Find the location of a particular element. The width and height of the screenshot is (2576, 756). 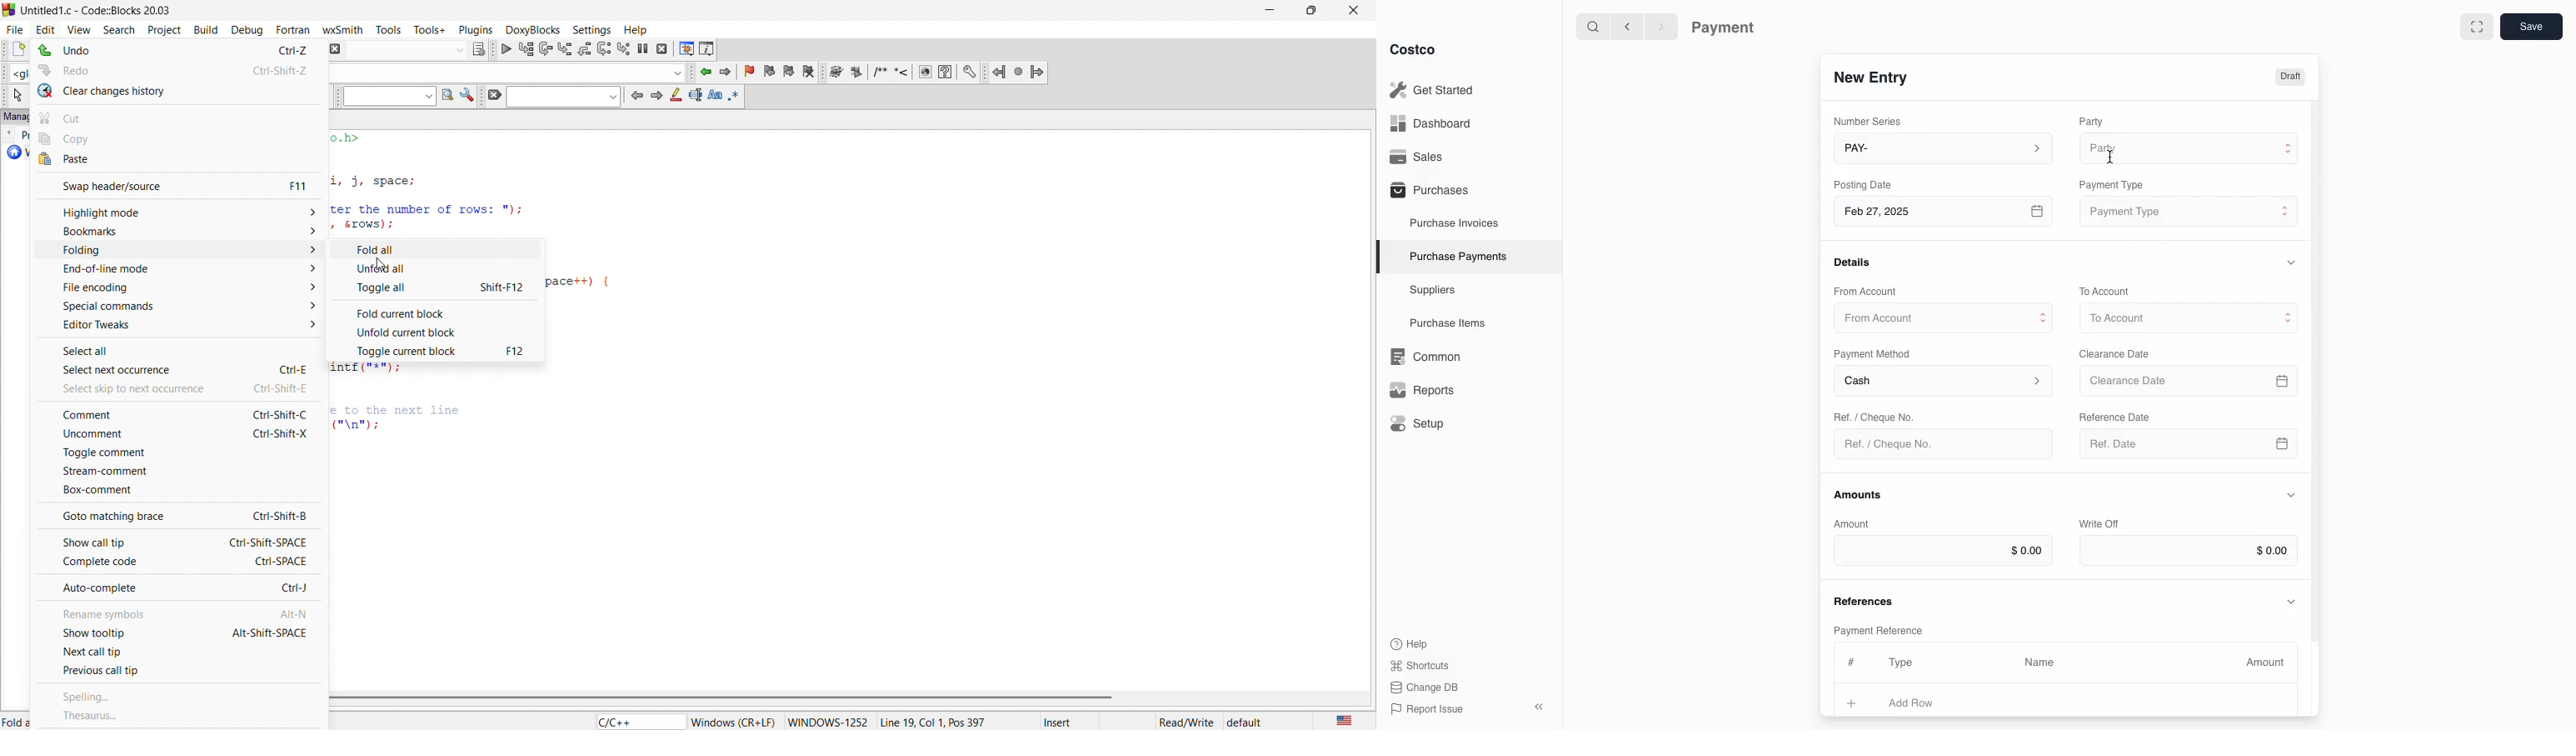

Party is located at coordinates (2094, 121).